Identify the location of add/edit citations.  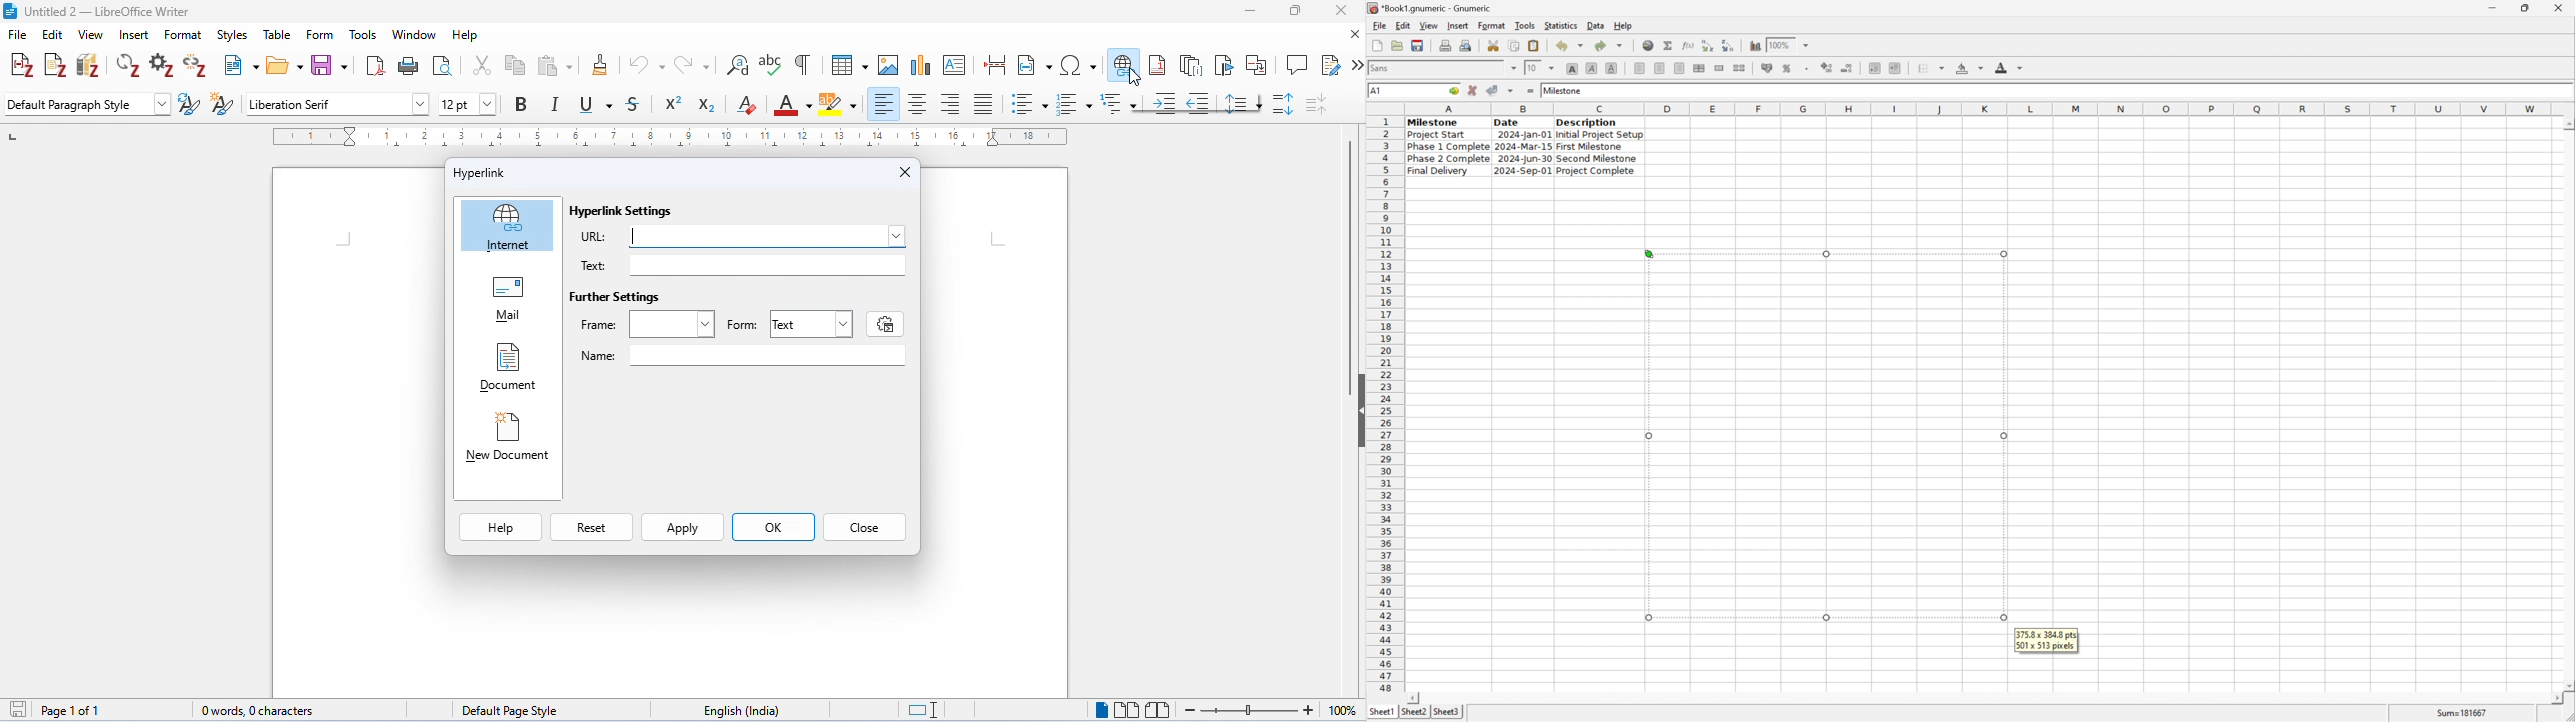
(23, 67).